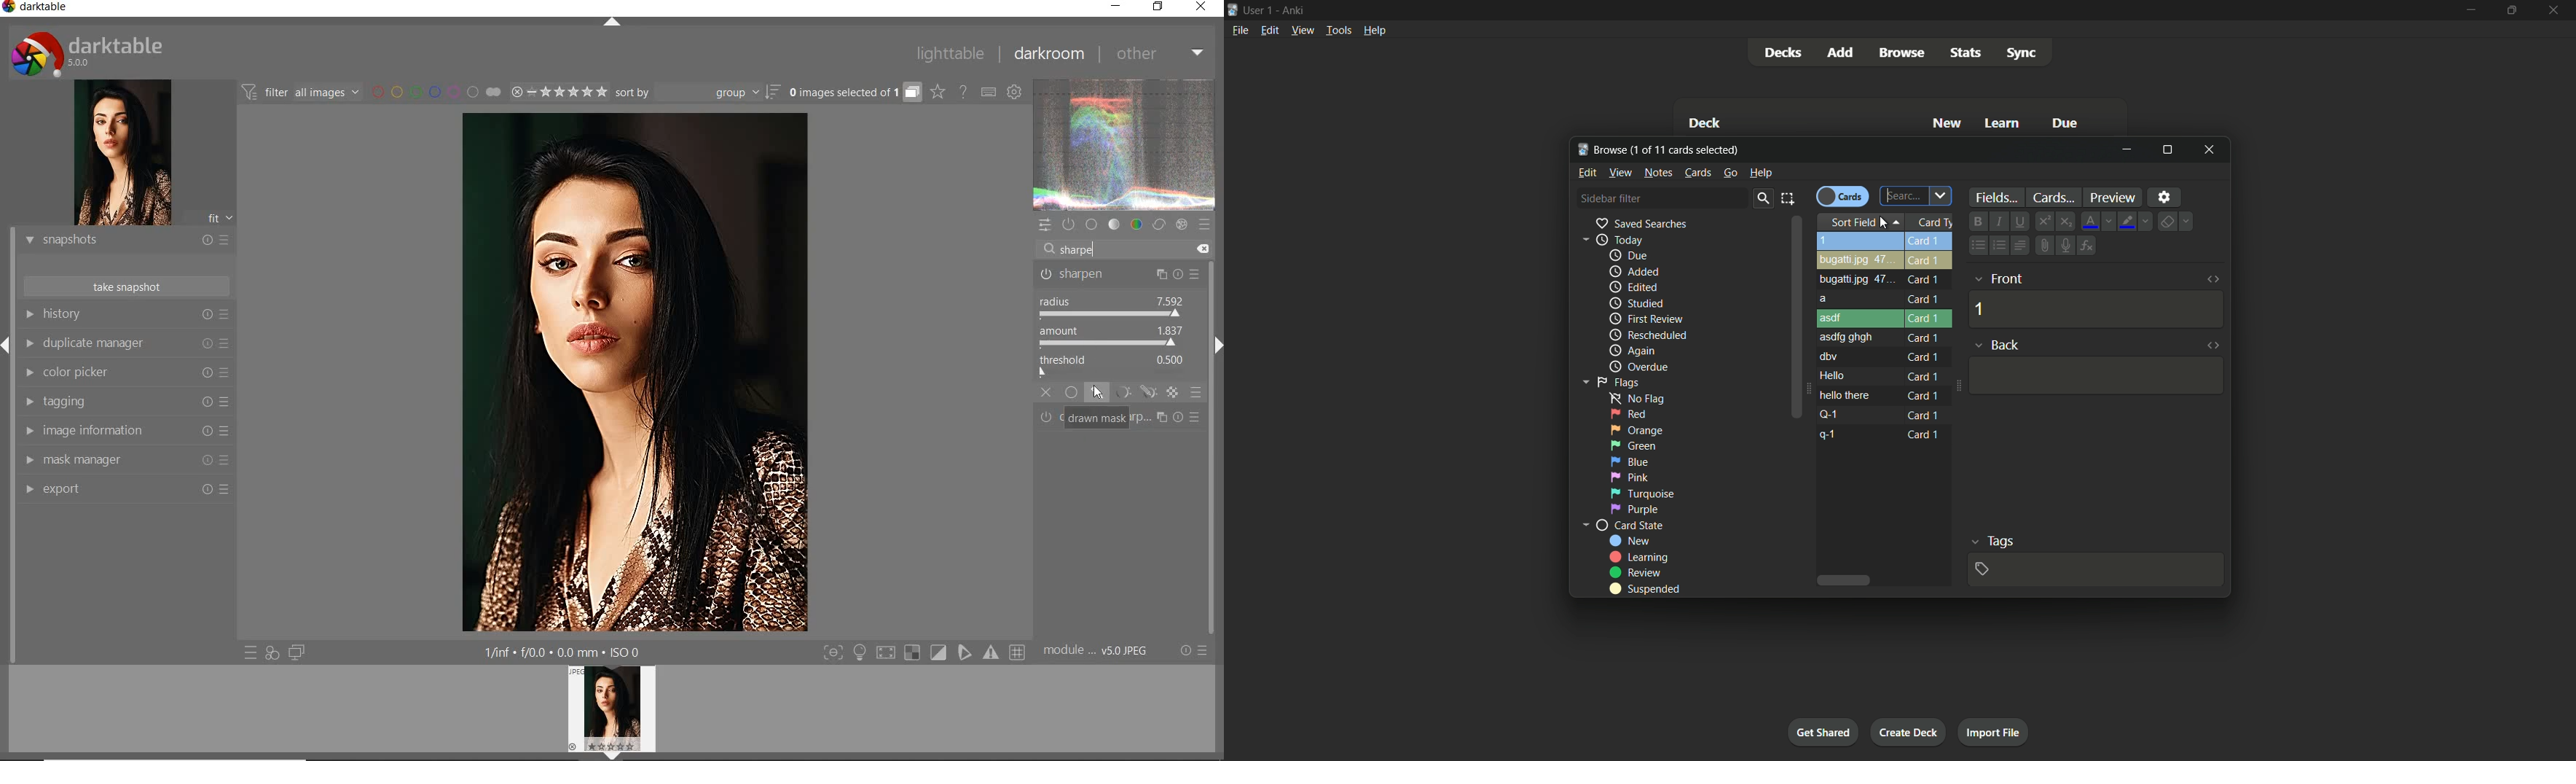 The image size is (2576, 784). I want to click on range rating of selected images, so click(557, 93).